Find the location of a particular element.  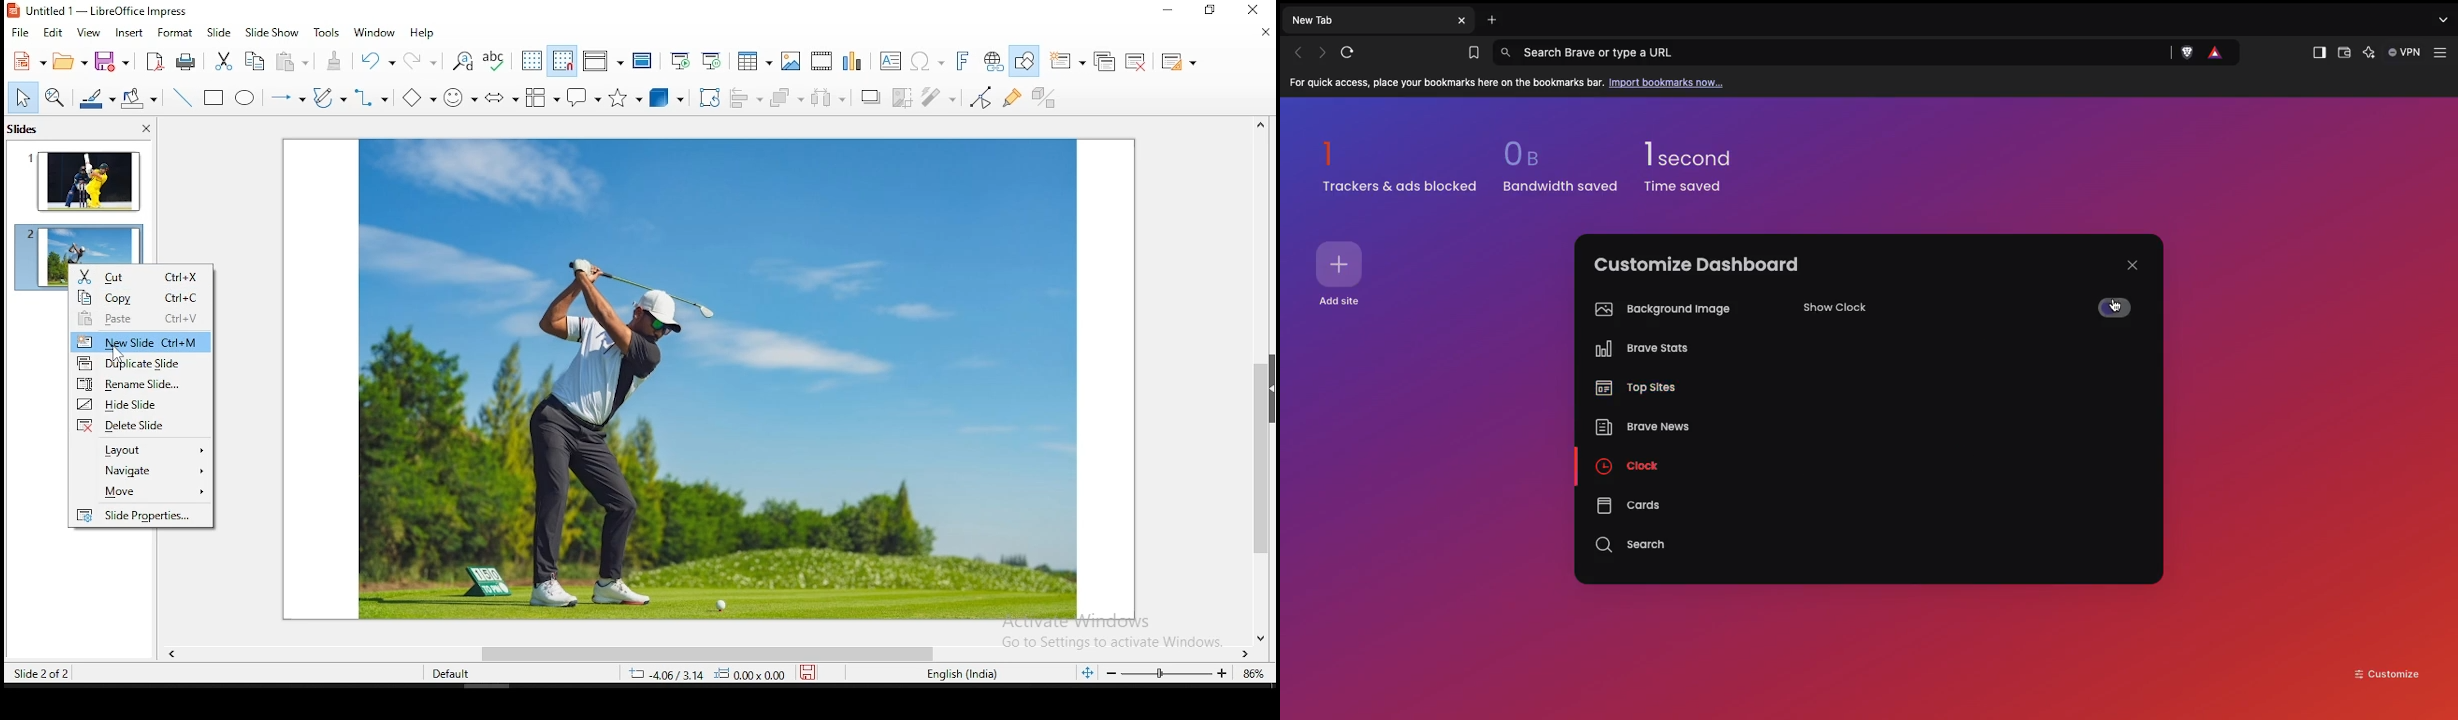

slide is located at coordinates (220, 32).